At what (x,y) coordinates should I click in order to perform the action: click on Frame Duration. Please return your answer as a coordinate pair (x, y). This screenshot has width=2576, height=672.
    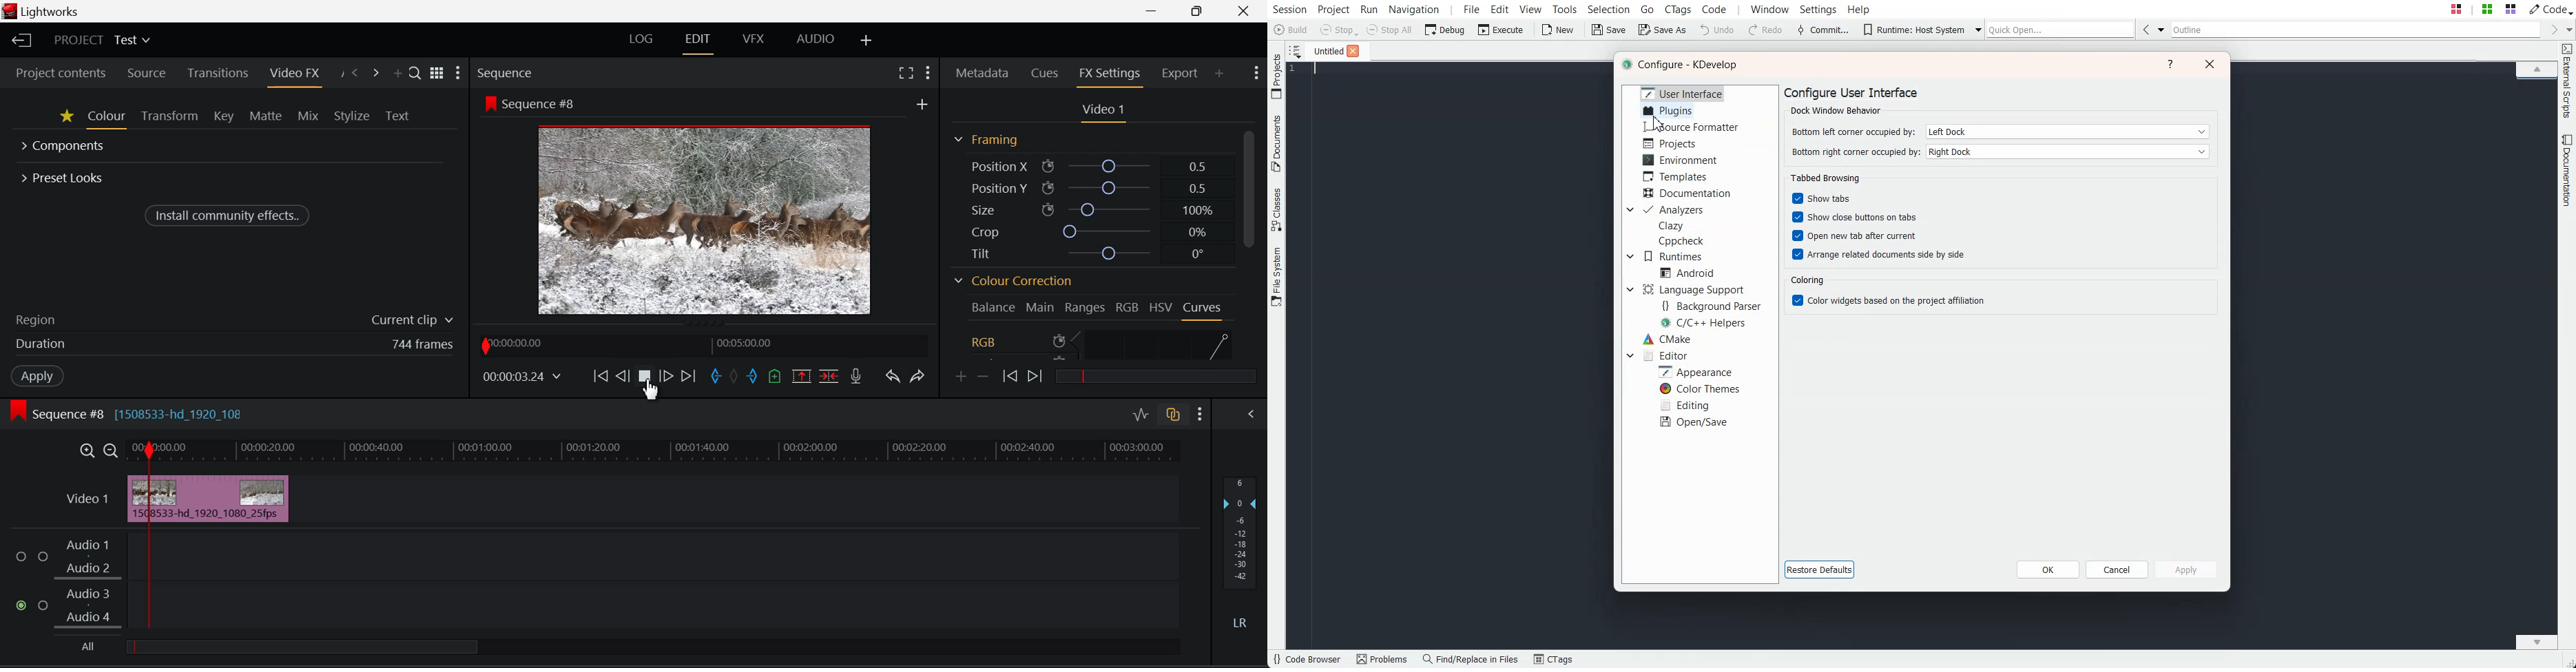
    Looking at the image, I should click on (234, 345).